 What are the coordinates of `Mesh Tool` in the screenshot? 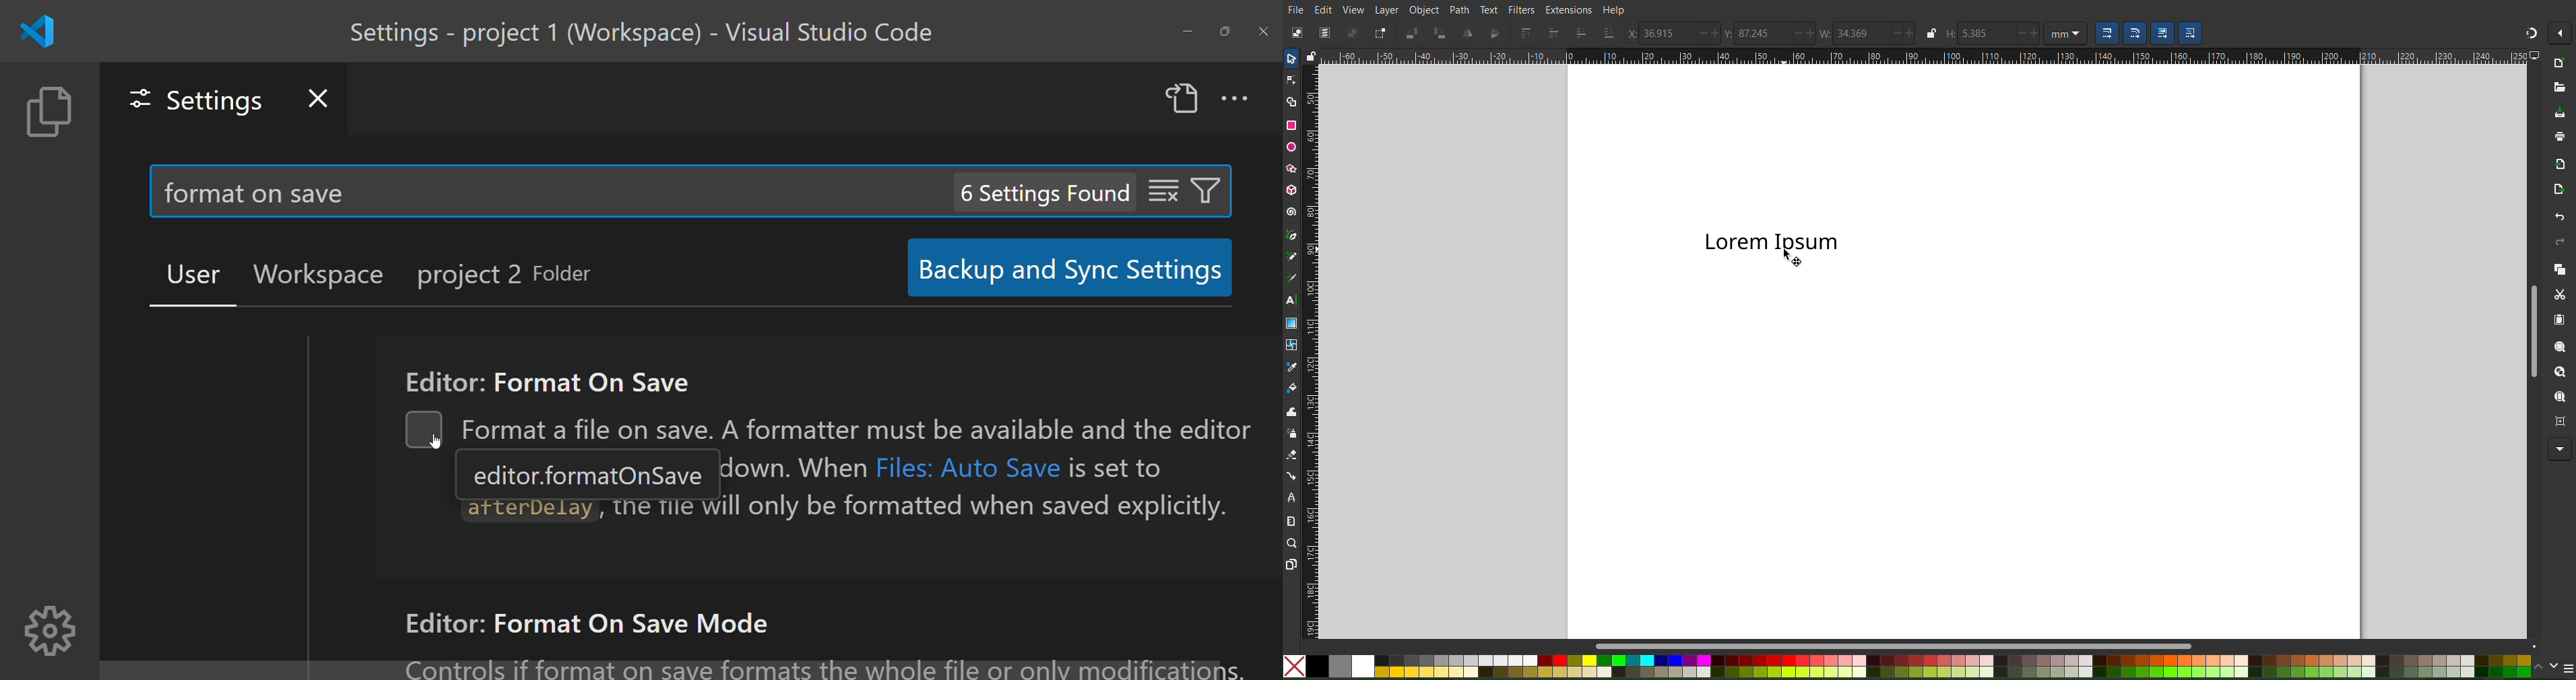 It's located at (1291, 345).